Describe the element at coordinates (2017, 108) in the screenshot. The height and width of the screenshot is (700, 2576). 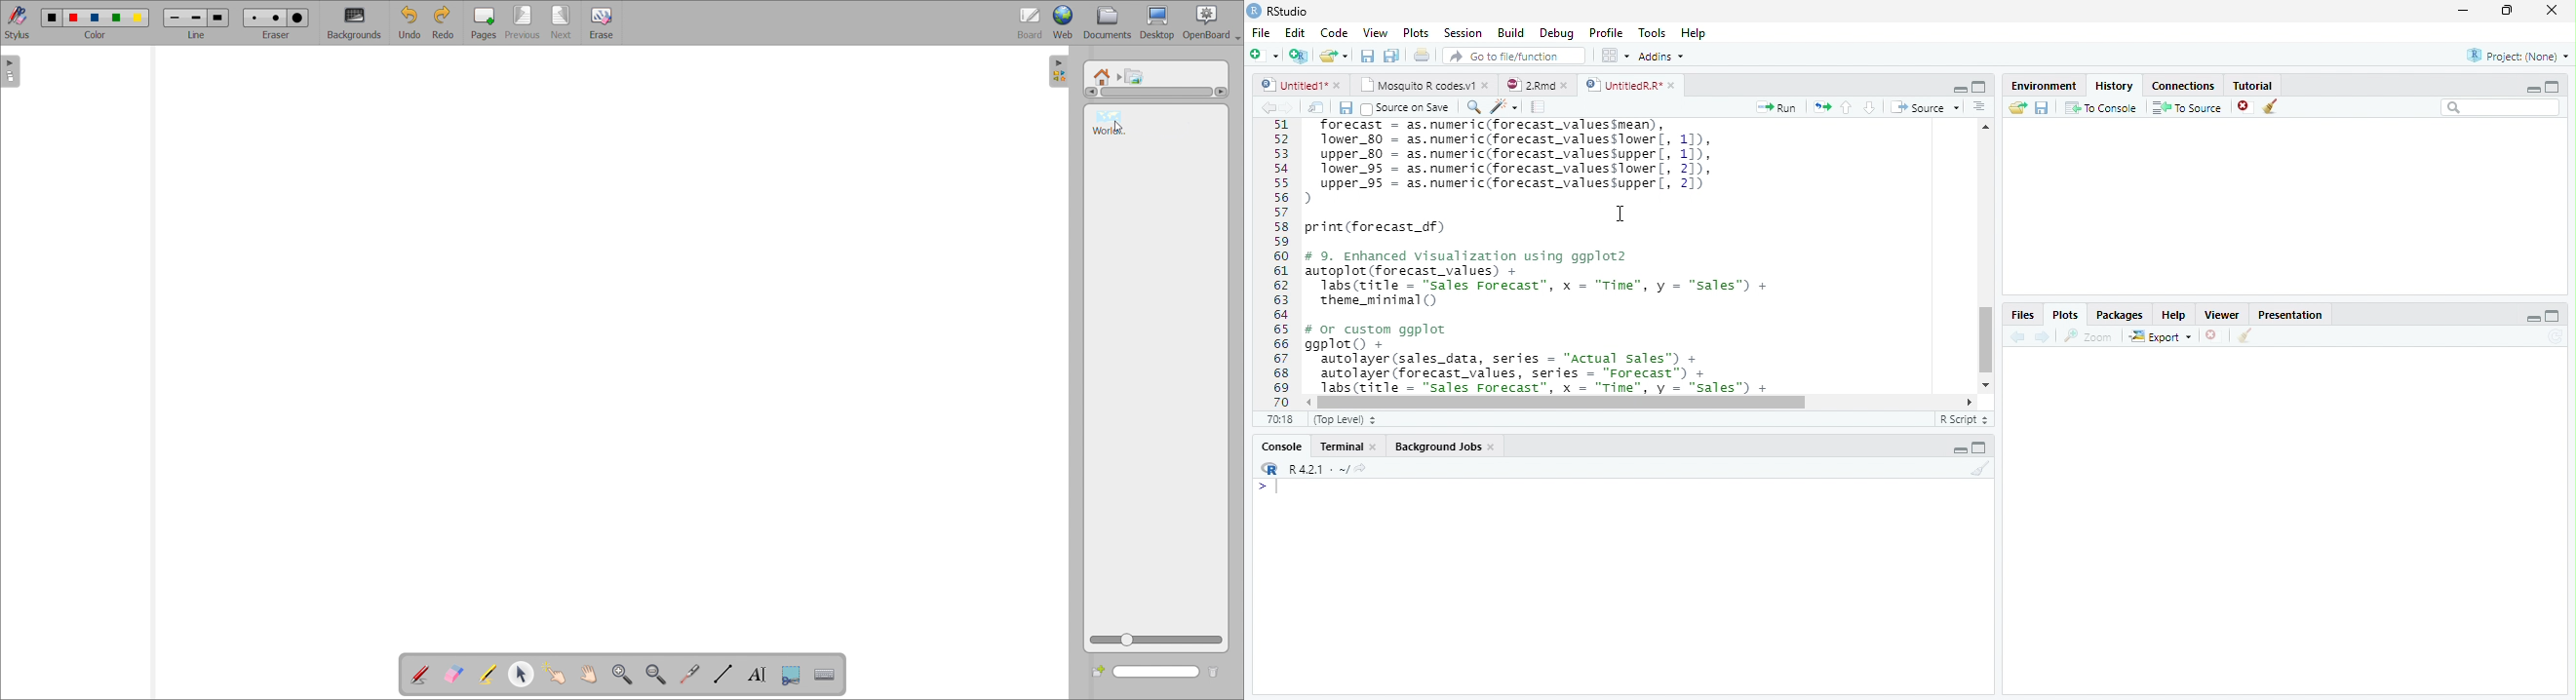
I see `Open Folder` at that location.